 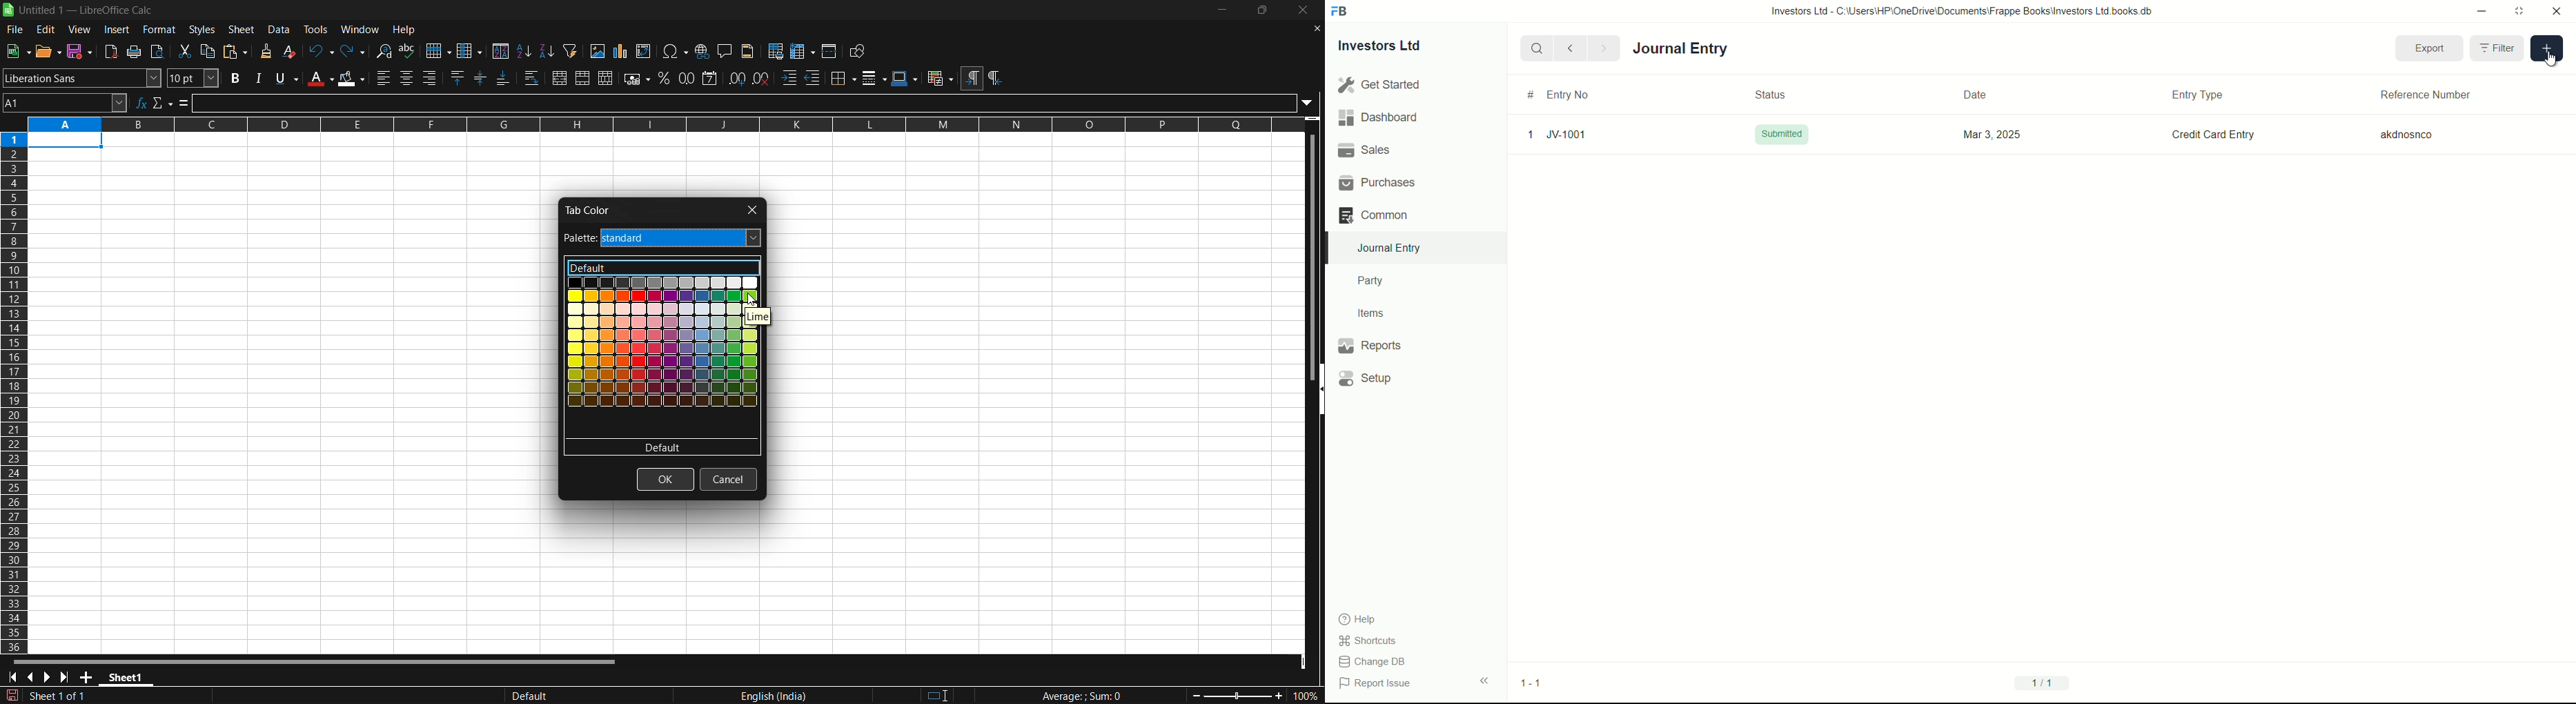 What do you see at coordinates (667, 79) in the screenshot?
I see `format  as percent` at bounding box center [667, 79].